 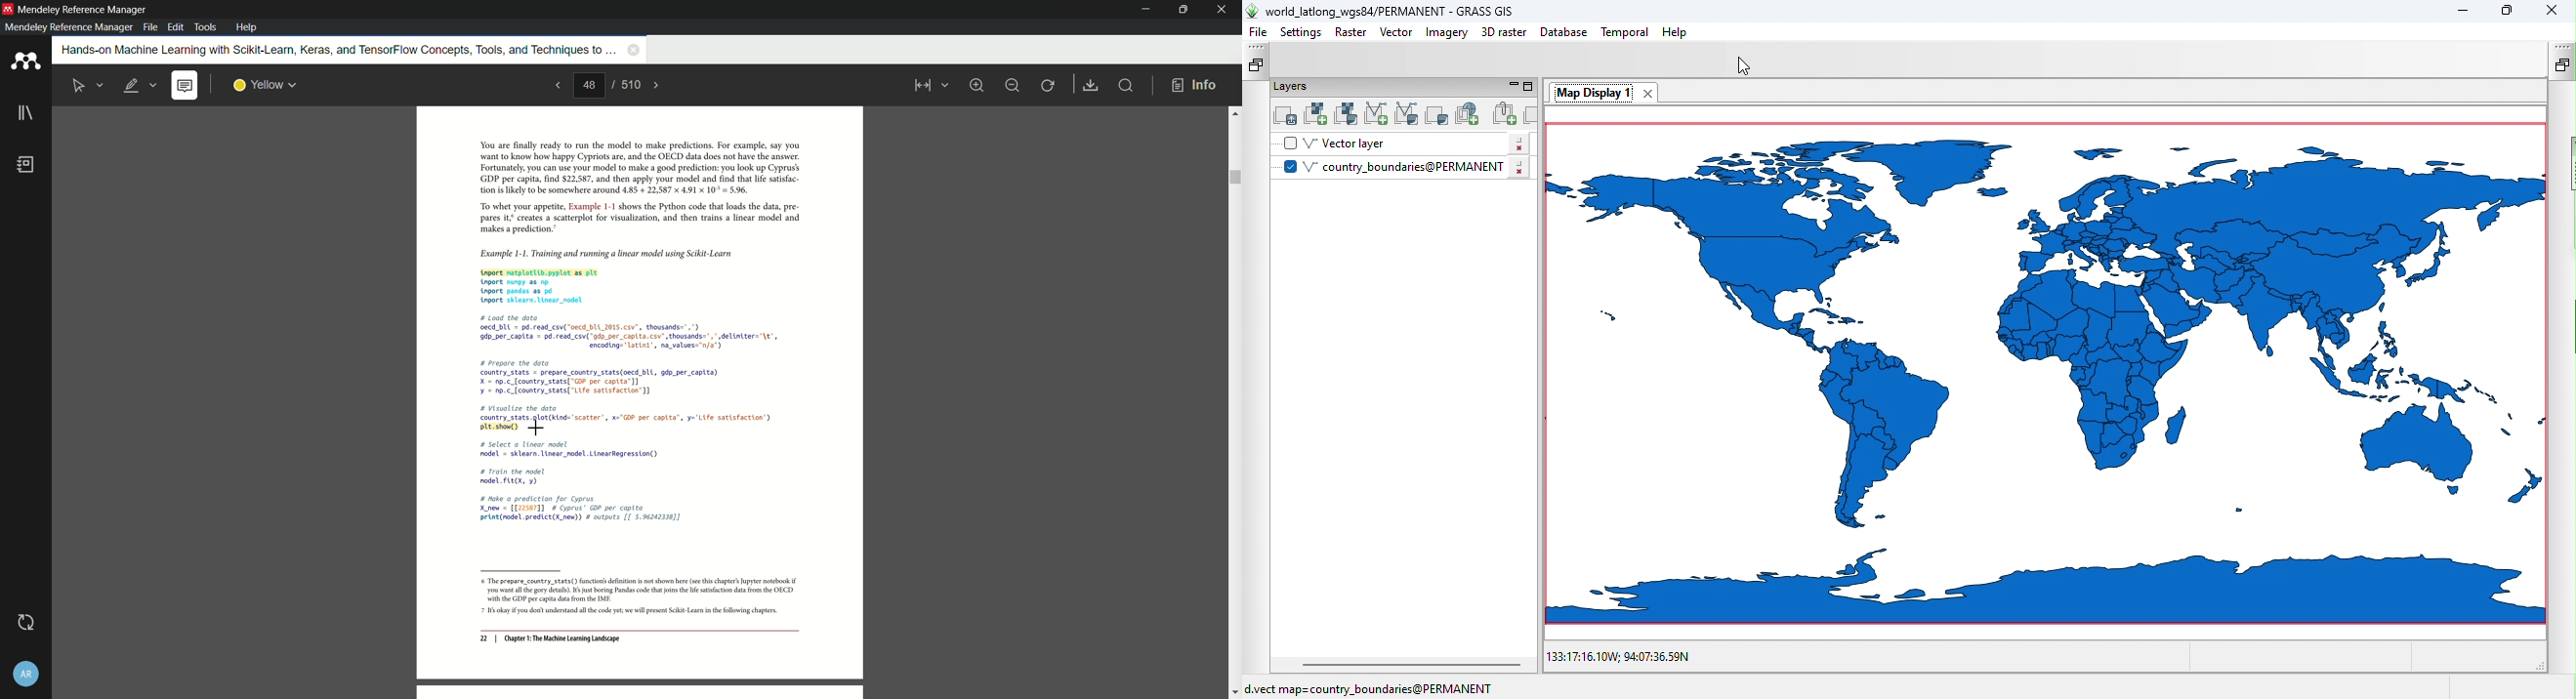 What do you see at coordinates (634, 49) in the screenshot?
I see `close book` at bounding box center [634, 49].